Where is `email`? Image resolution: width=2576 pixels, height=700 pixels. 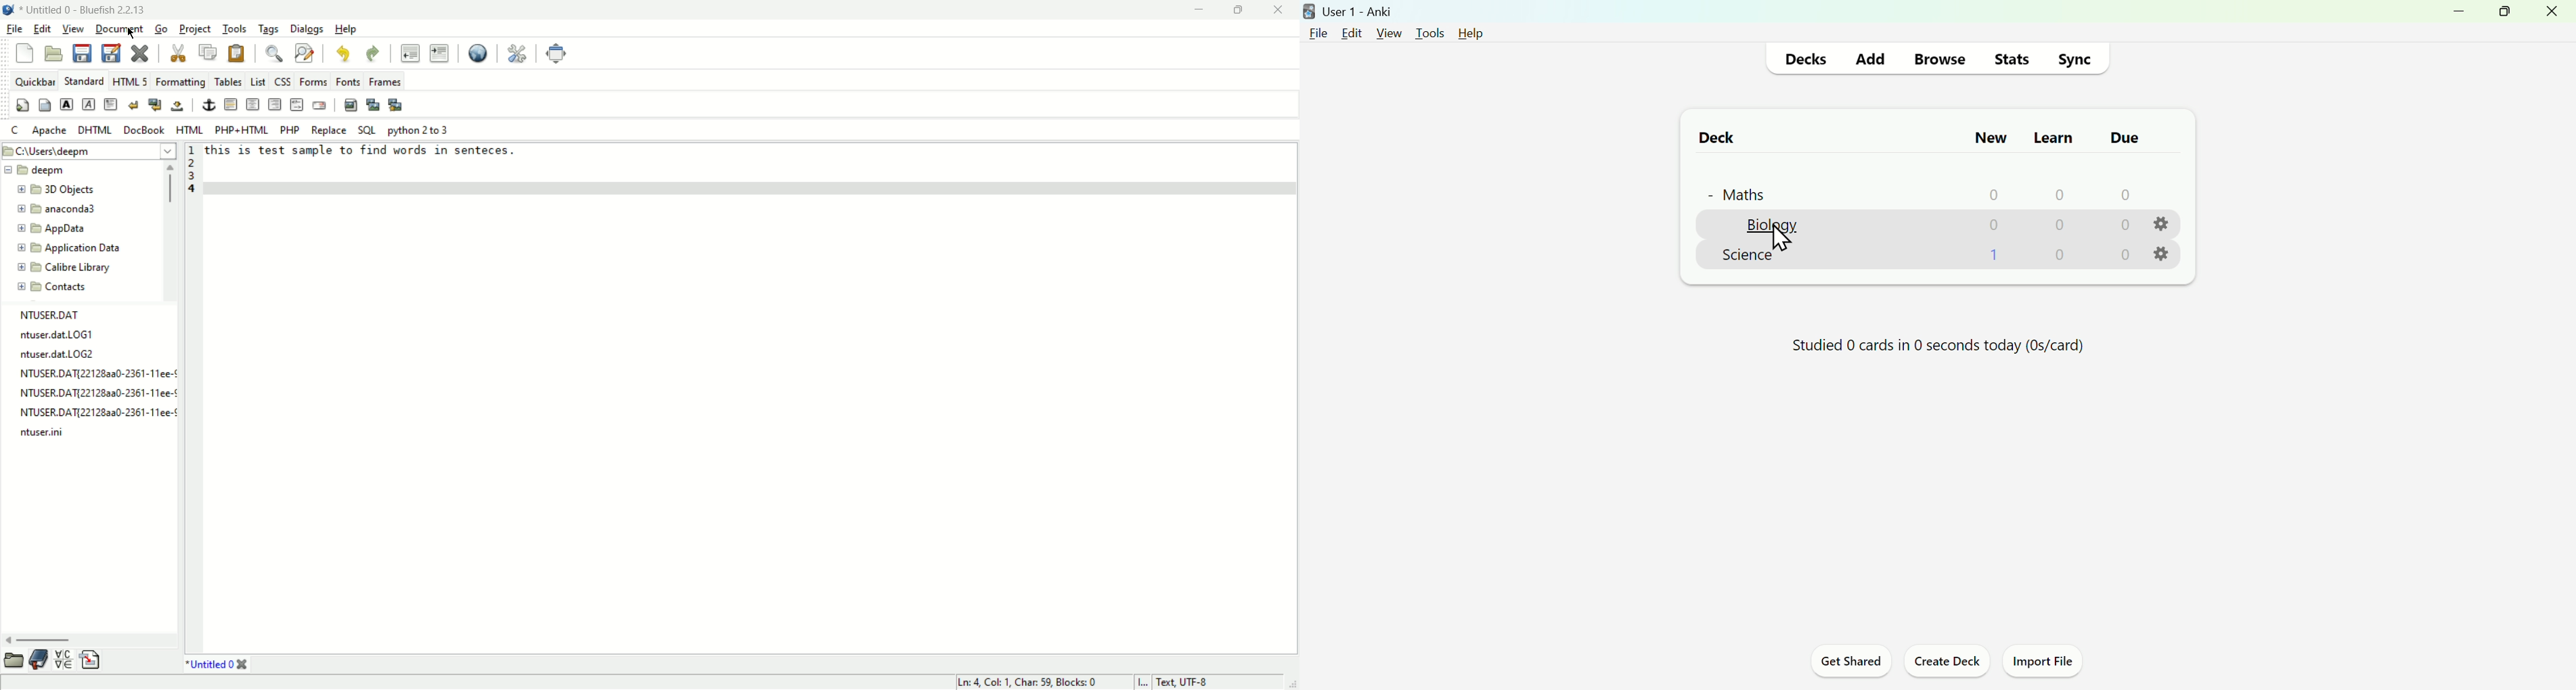 email is located at coordinates (320, 105).